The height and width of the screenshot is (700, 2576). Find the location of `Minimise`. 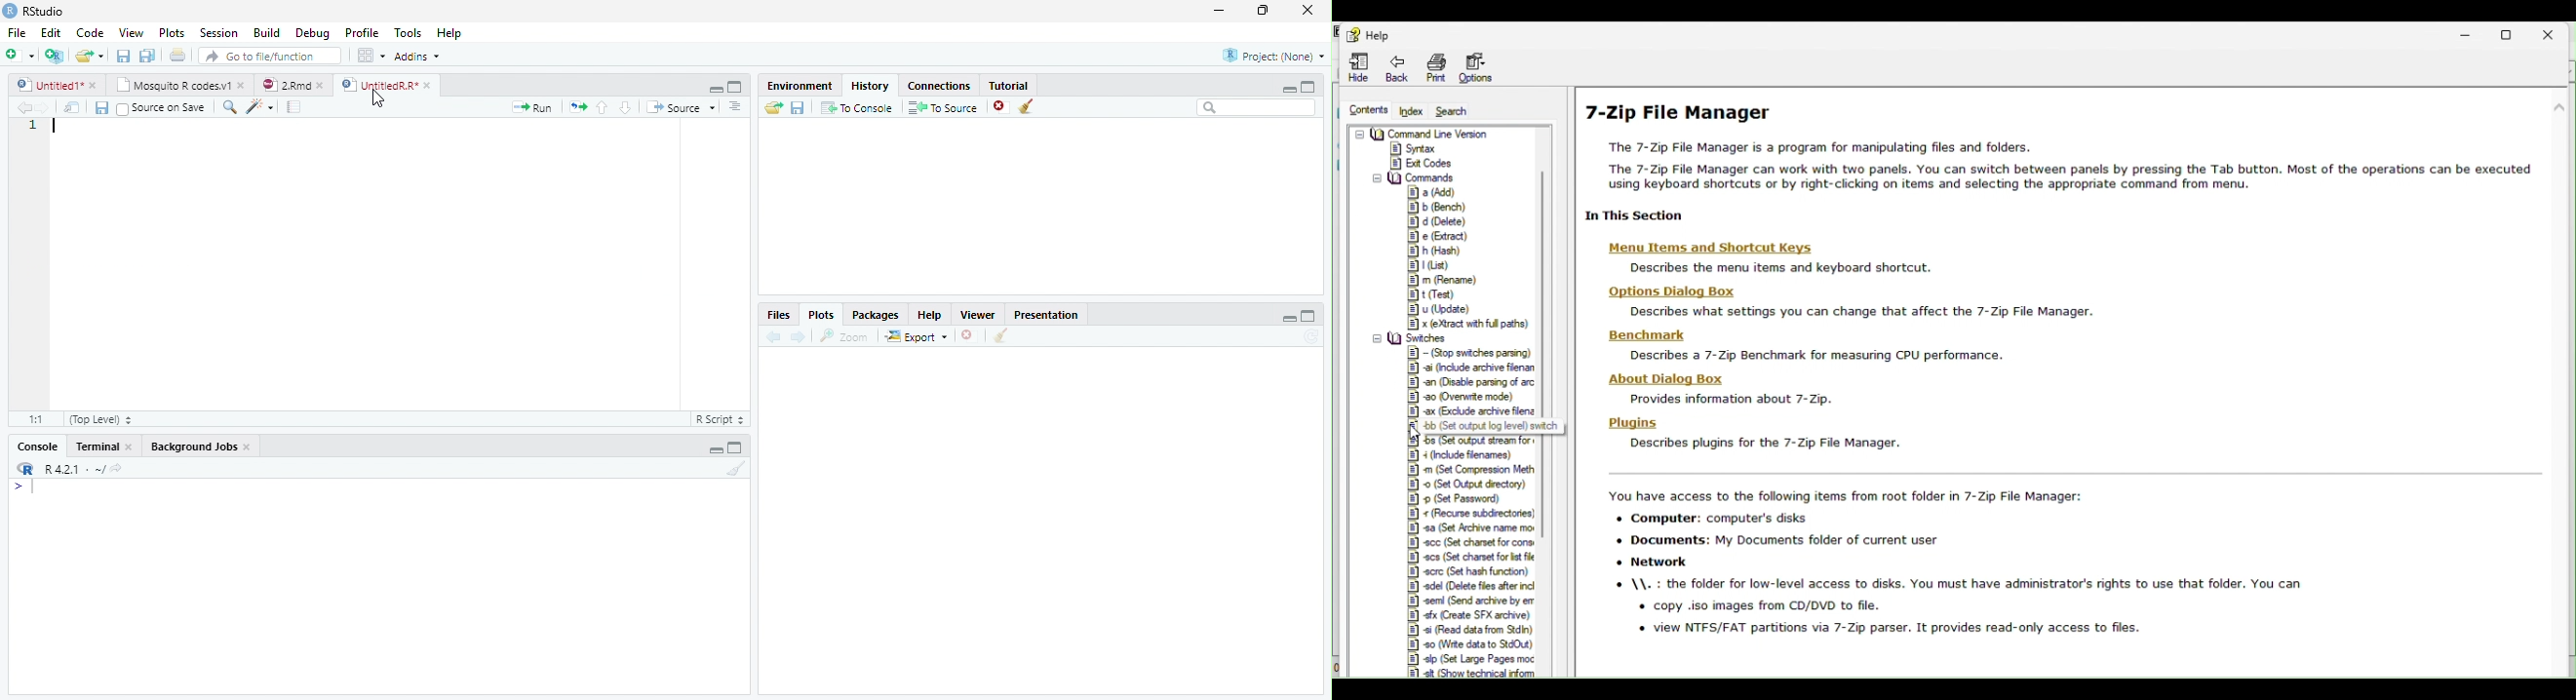

Minimise is located at coordinates (2472, 34).